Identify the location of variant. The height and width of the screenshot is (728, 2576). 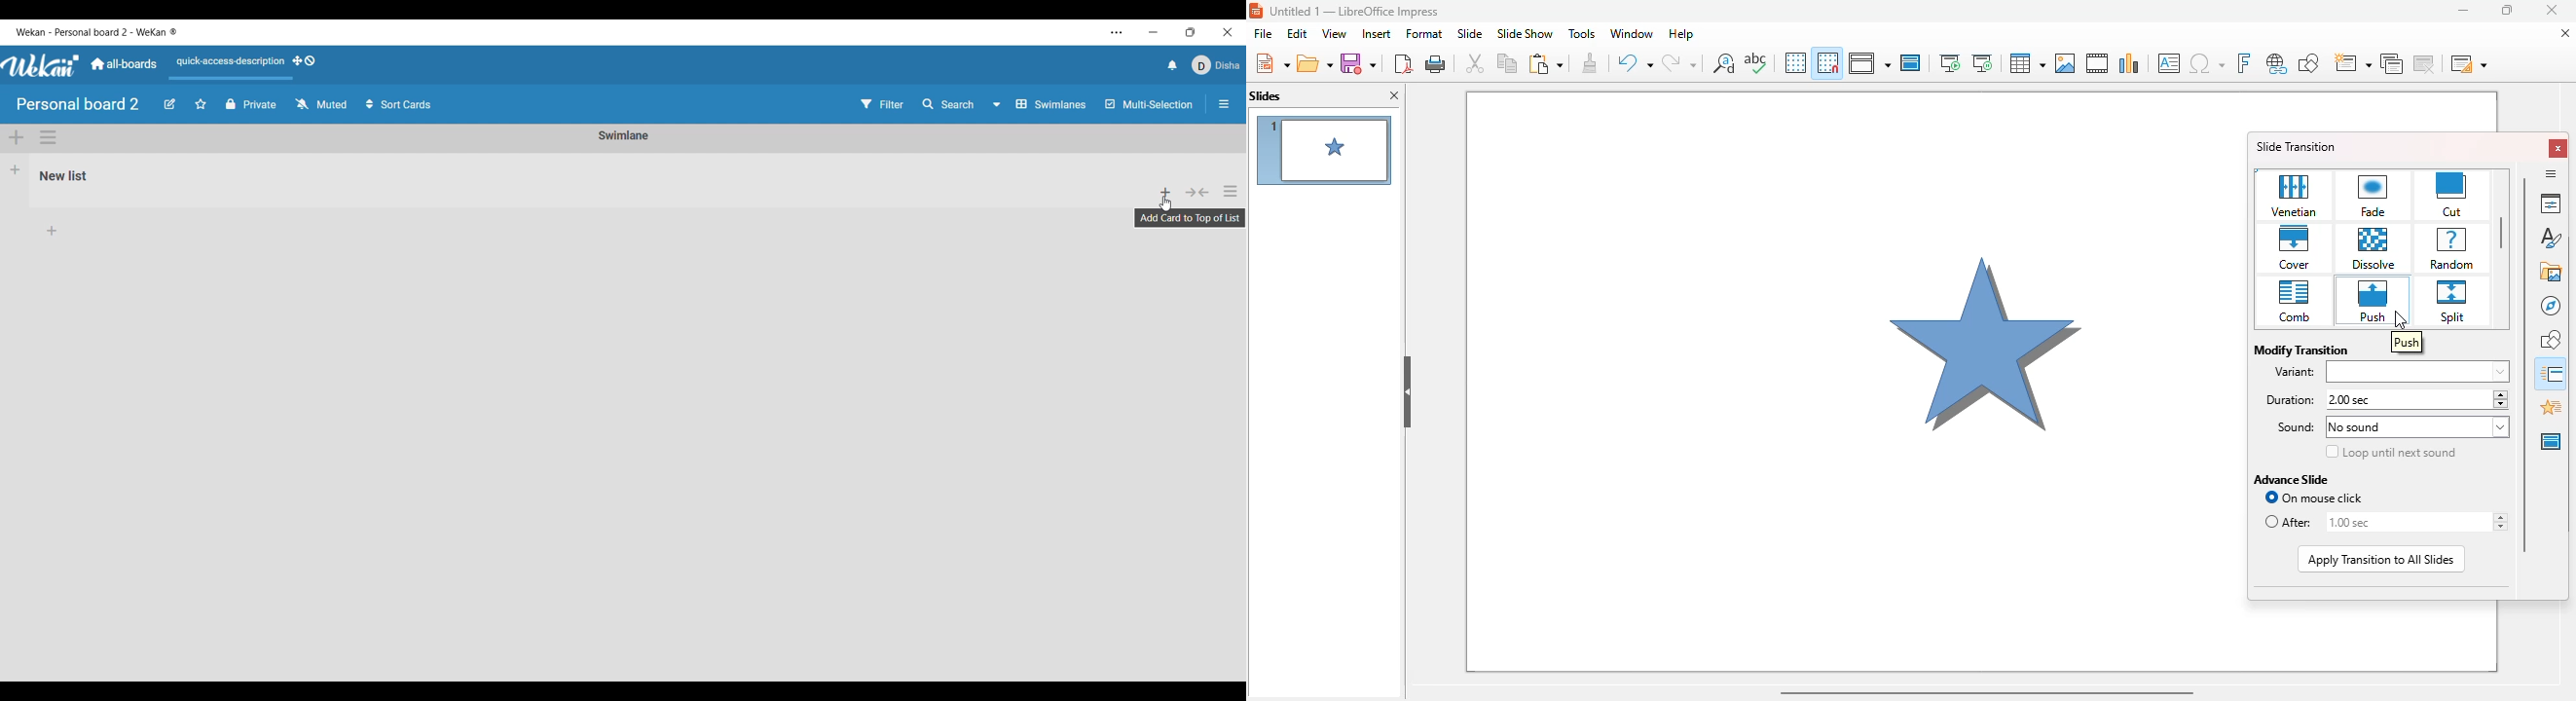
(2419, 373).